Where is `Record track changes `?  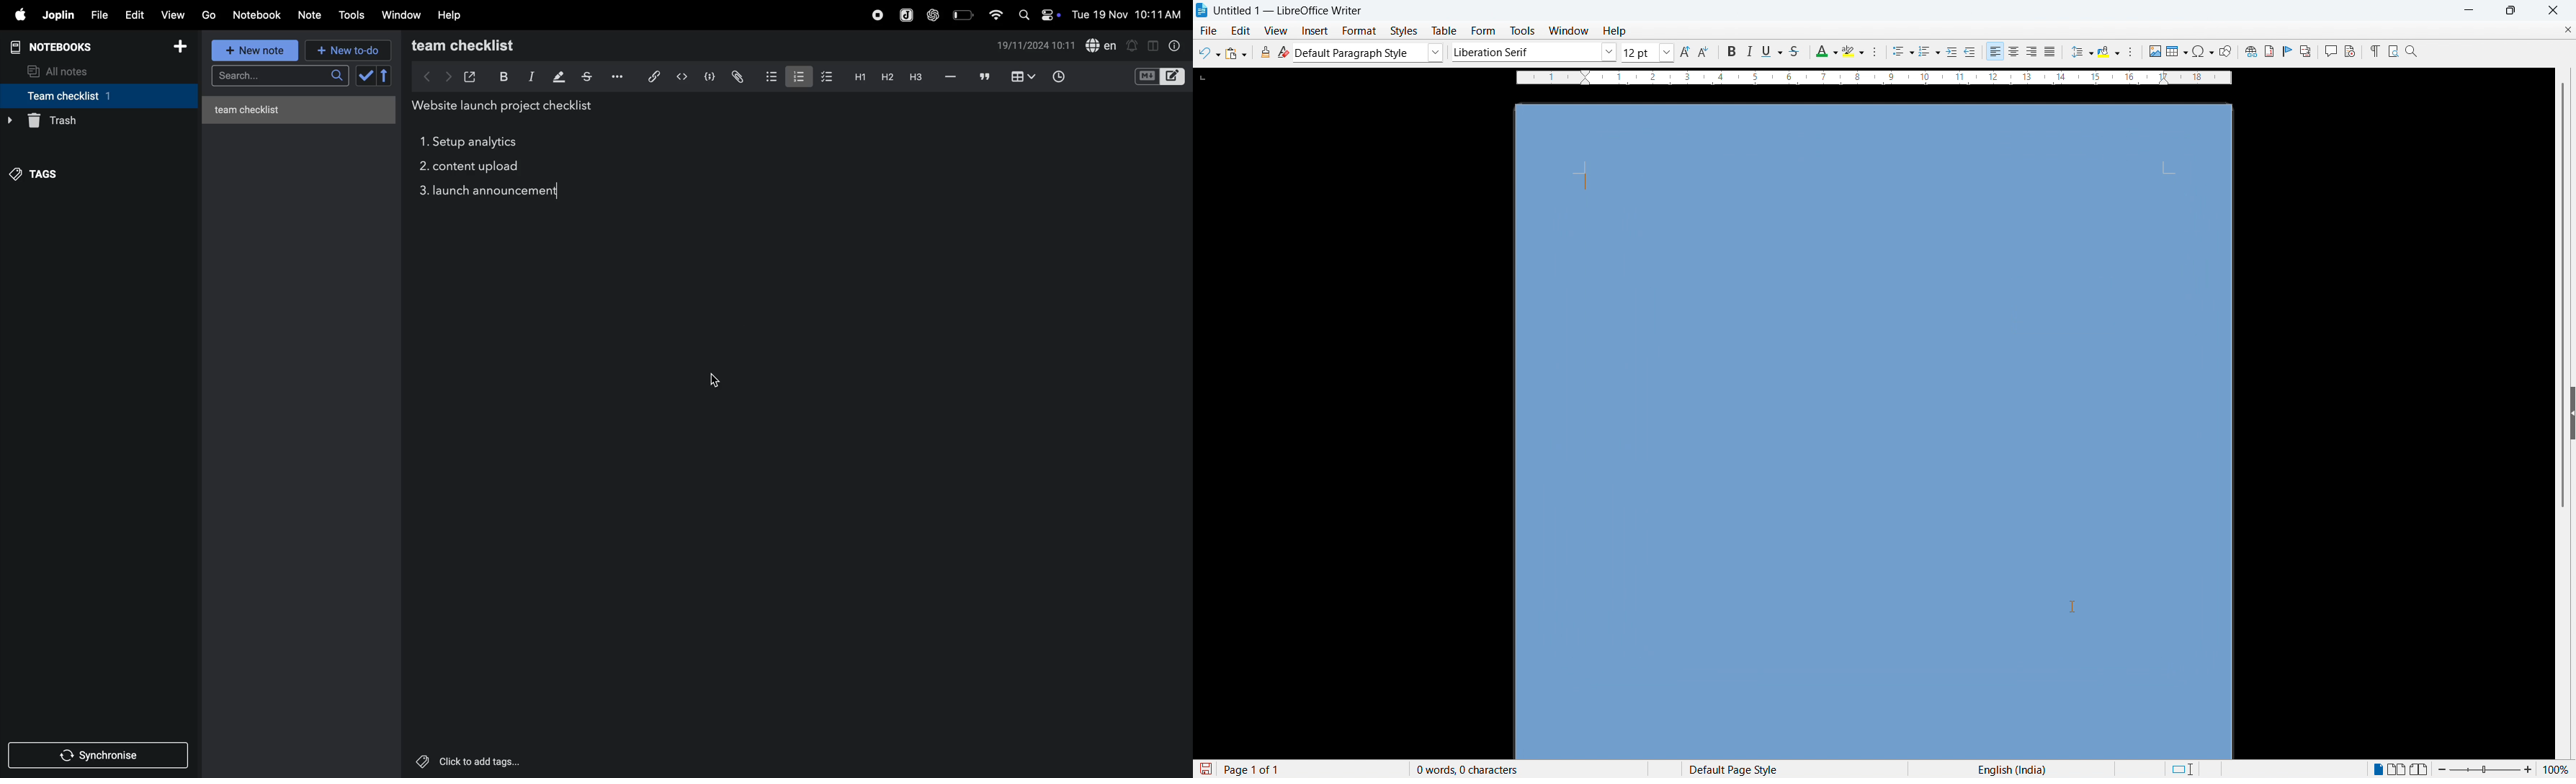
Record track changes  is located at coordinates (2350, 51).